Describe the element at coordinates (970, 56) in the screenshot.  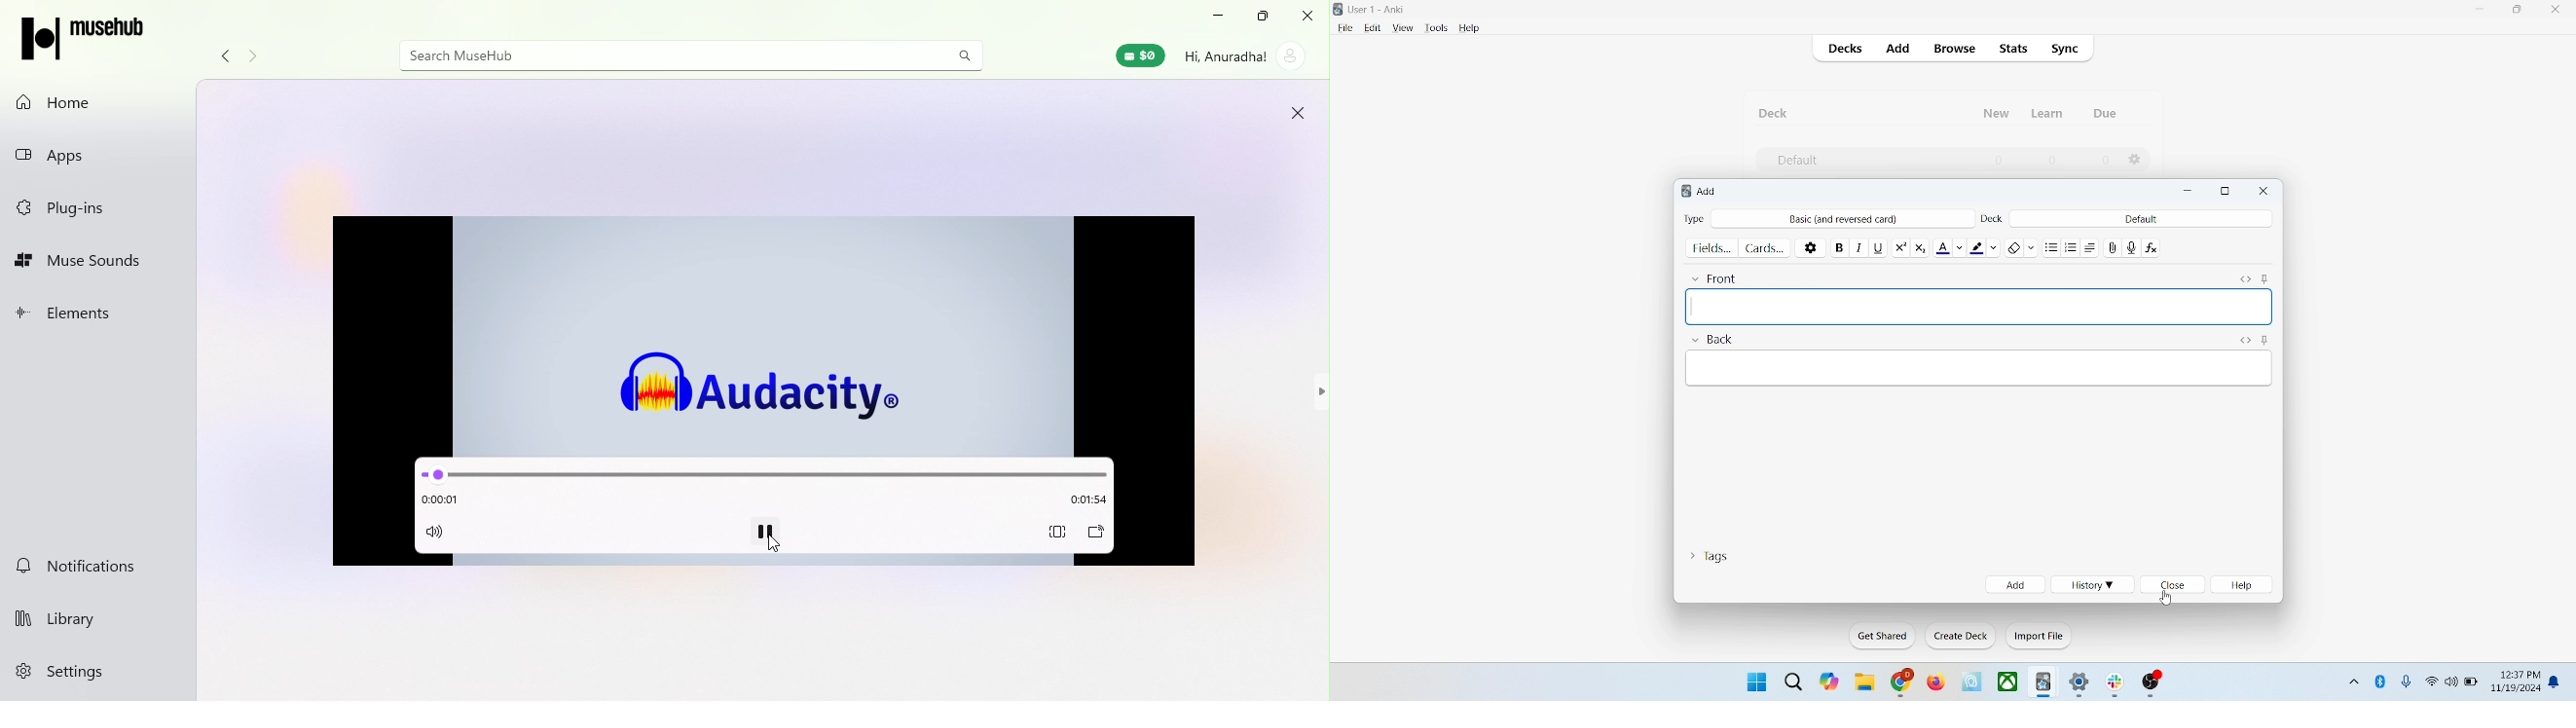
I see `search` at that location.